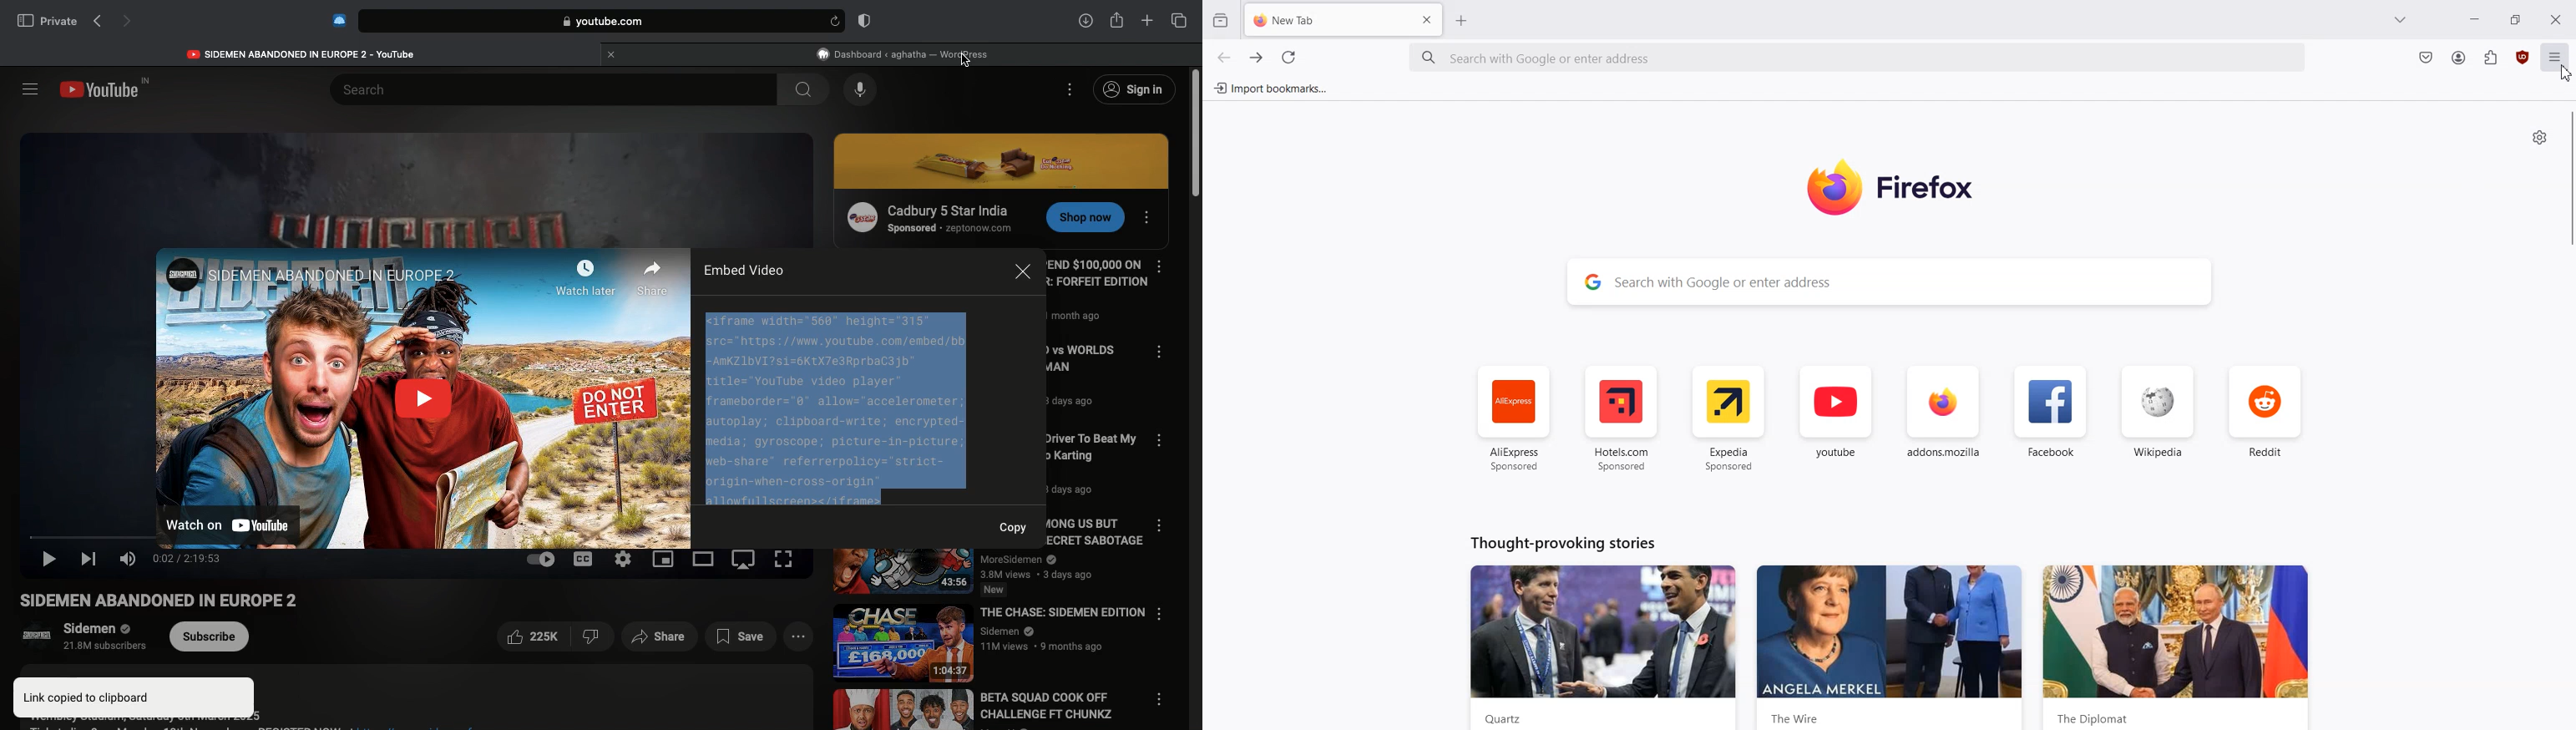  Describe the element at coordinates (1083, 22) in the screenshot. I see `Downlaods` at that location.